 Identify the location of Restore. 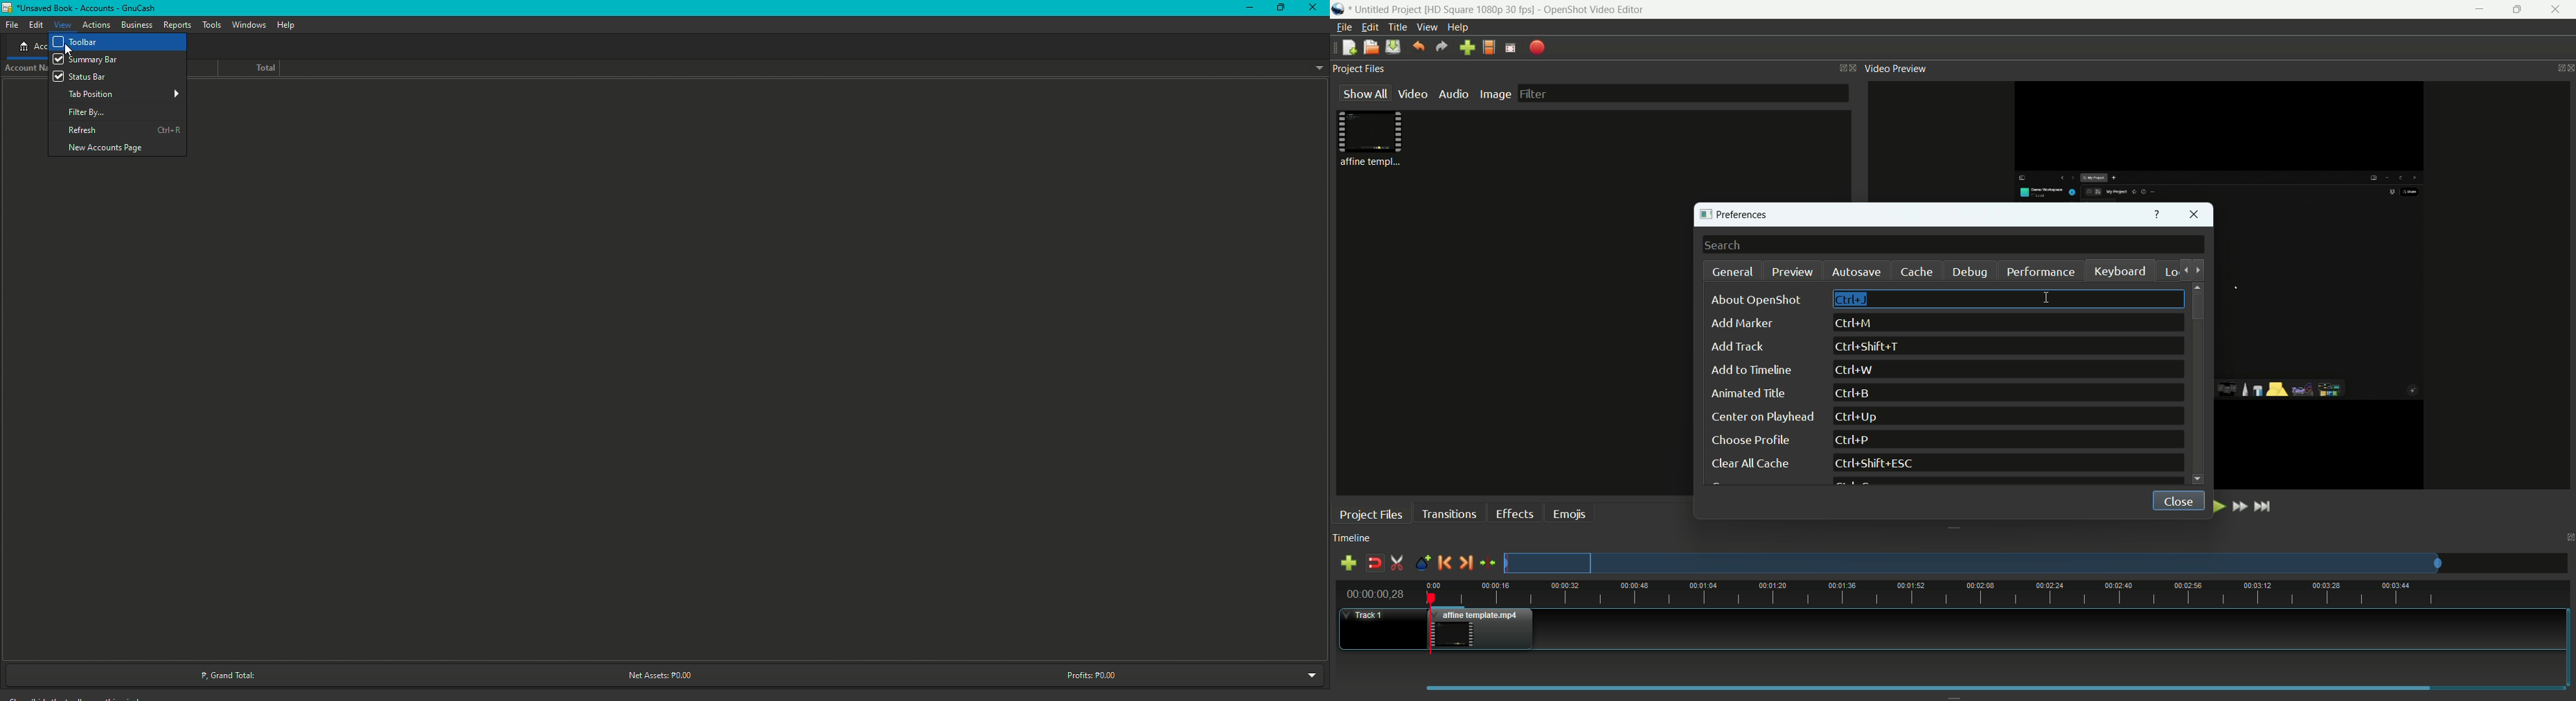
(1279, 7).